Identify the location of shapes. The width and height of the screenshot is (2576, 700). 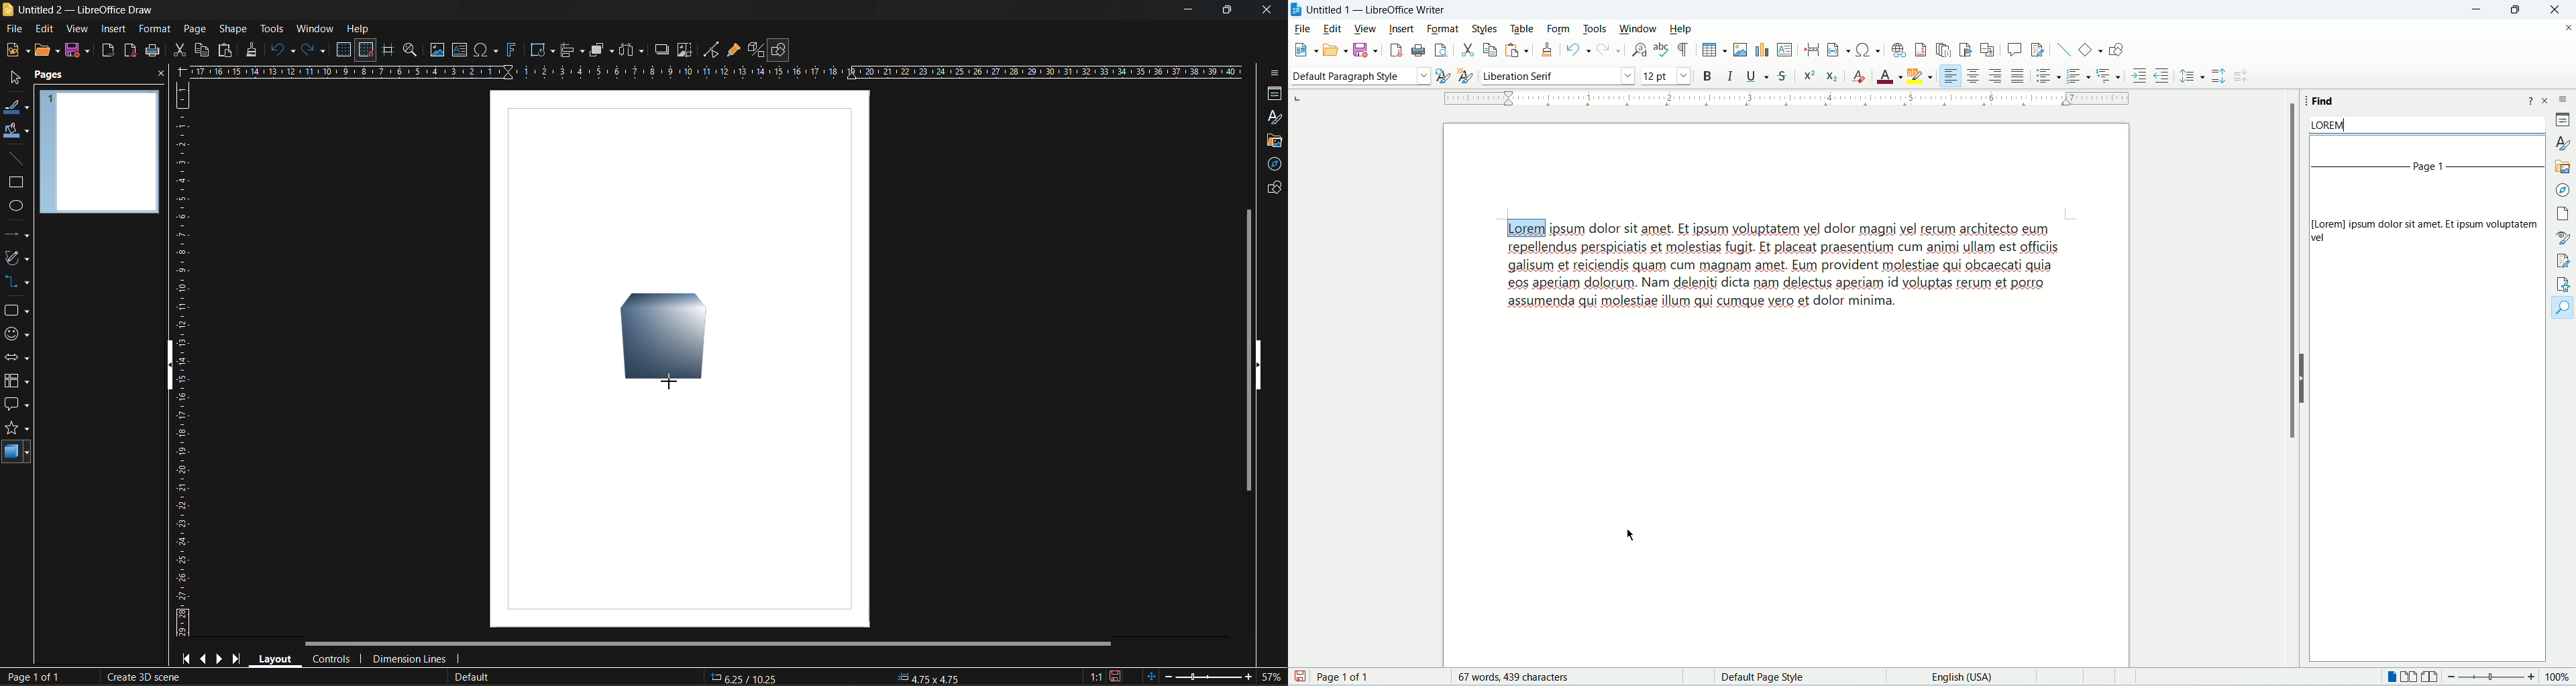
(1271, 190).